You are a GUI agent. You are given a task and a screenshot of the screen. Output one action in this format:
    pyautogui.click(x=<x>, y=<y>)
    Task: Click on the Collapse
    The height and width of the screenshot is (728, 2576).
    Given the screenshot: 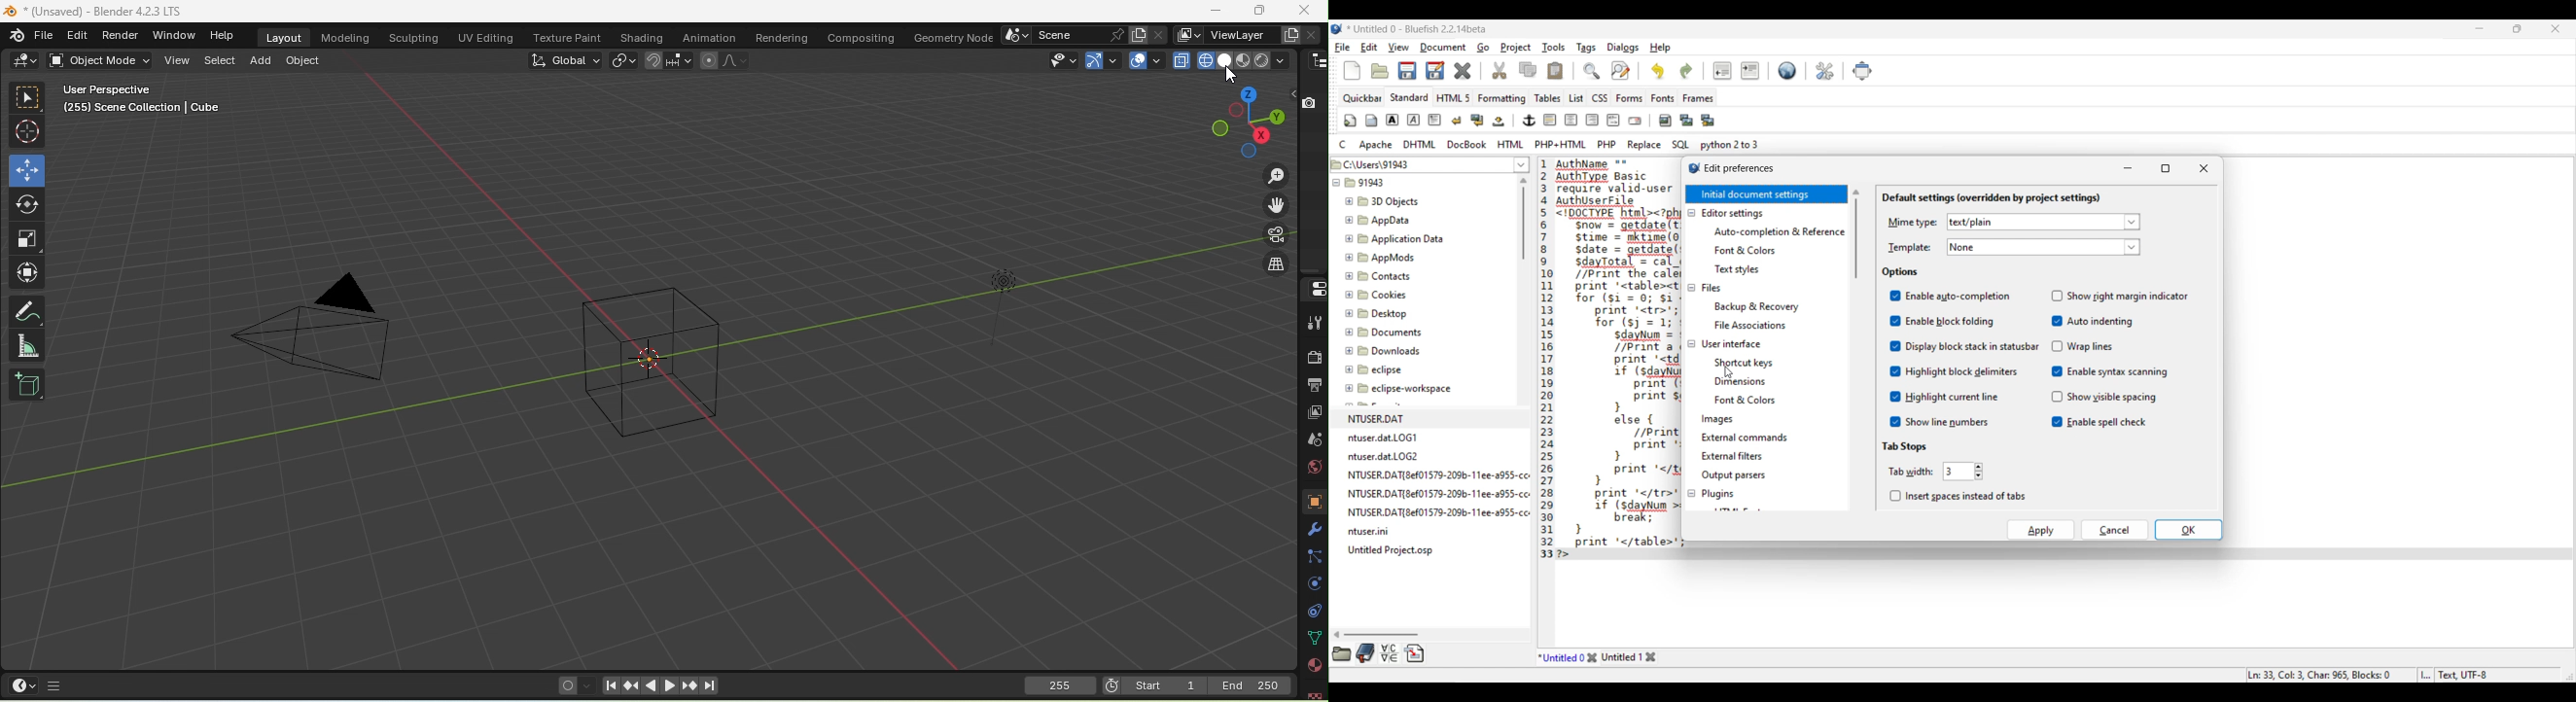 What is the action you would take?
    pyautogui.click(x=1691, y=353)
    